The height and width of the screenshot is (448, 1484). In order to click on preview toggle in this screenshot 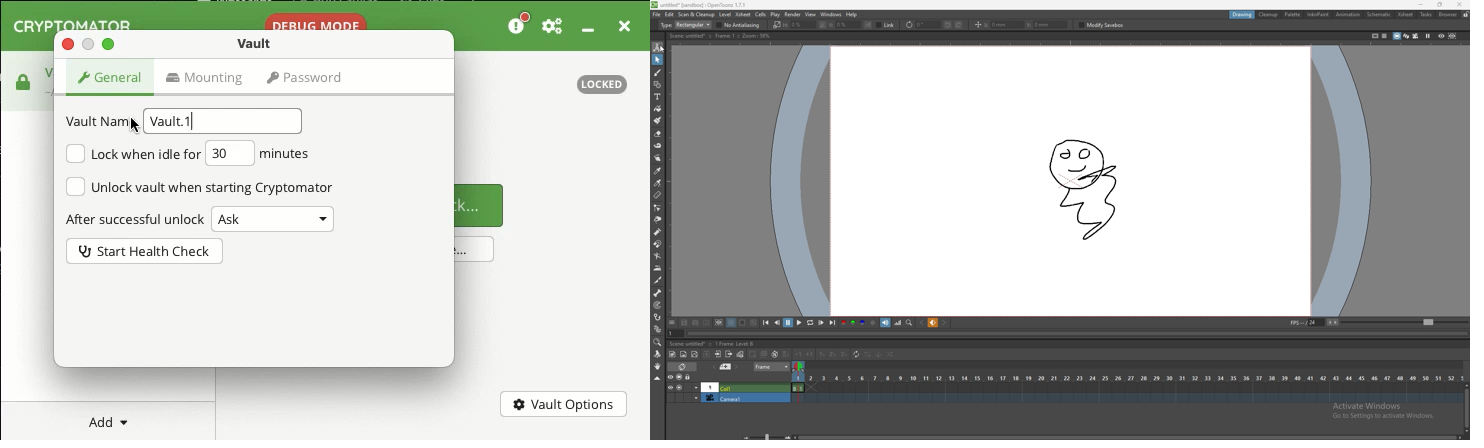, I will do `click(669, 377)`.